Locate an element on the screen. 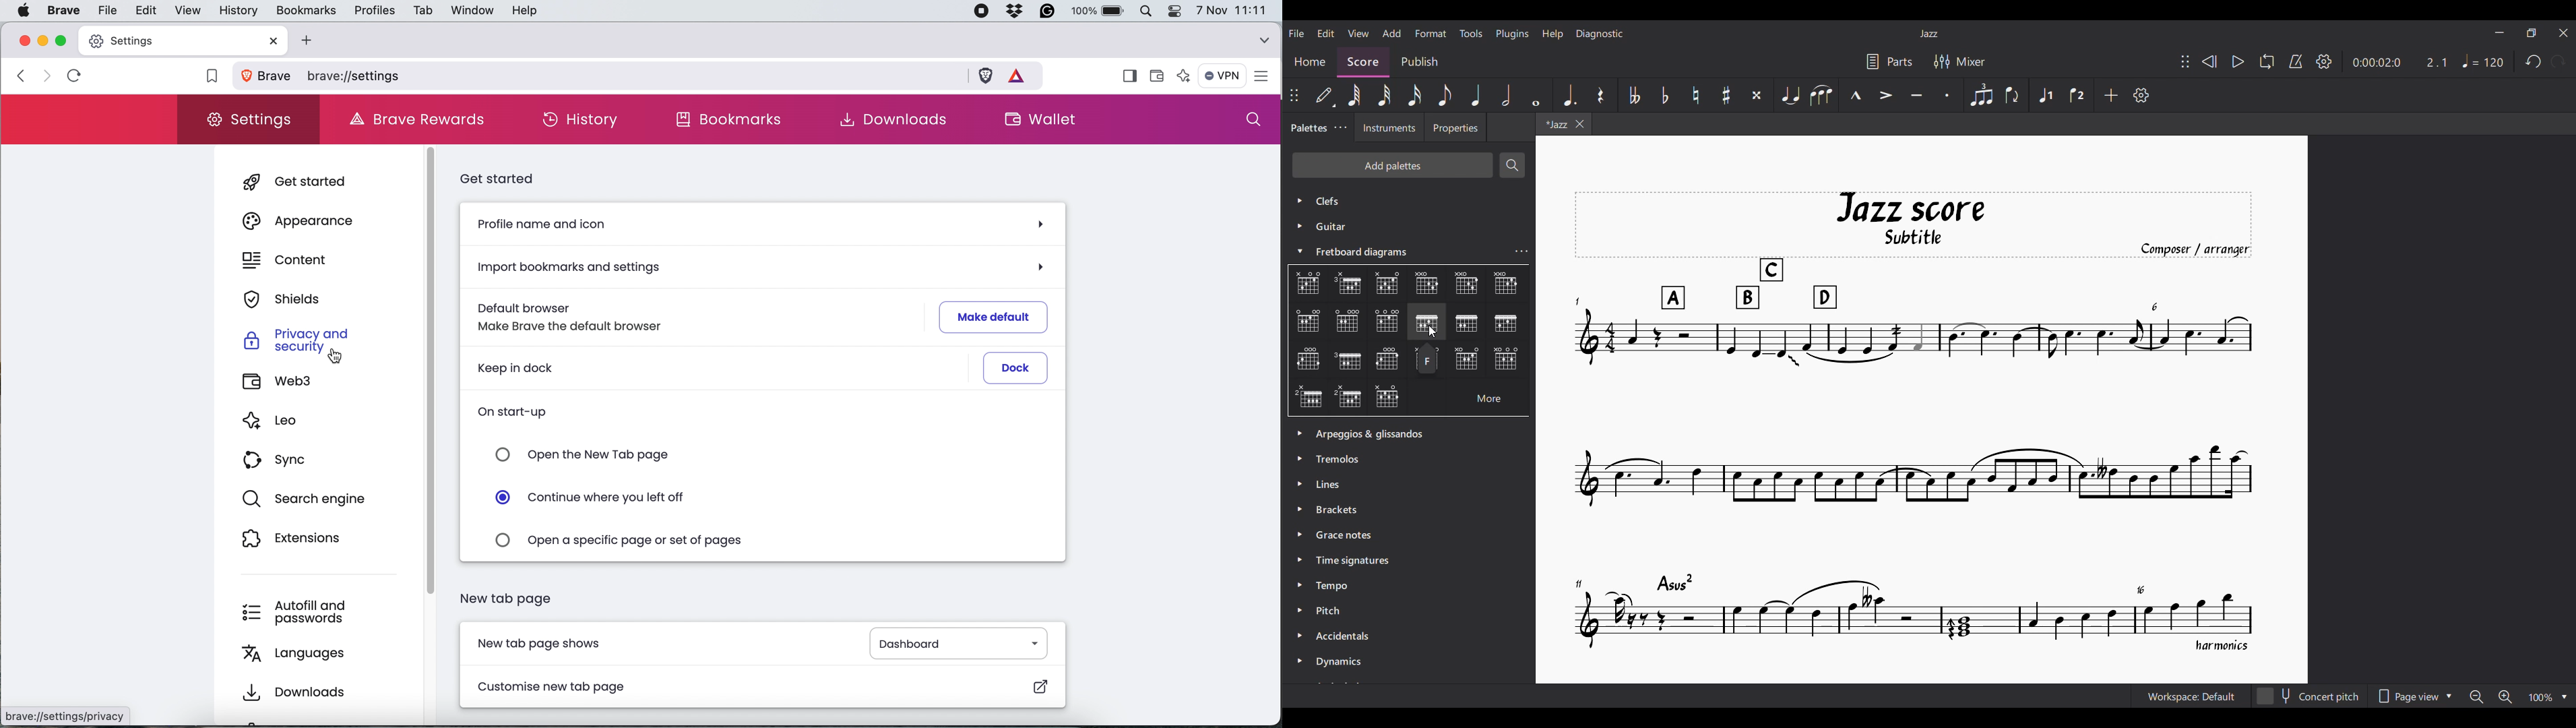 This screenshot has height=728, width=2576. Chart3 is located at coordinates (1389, 284).